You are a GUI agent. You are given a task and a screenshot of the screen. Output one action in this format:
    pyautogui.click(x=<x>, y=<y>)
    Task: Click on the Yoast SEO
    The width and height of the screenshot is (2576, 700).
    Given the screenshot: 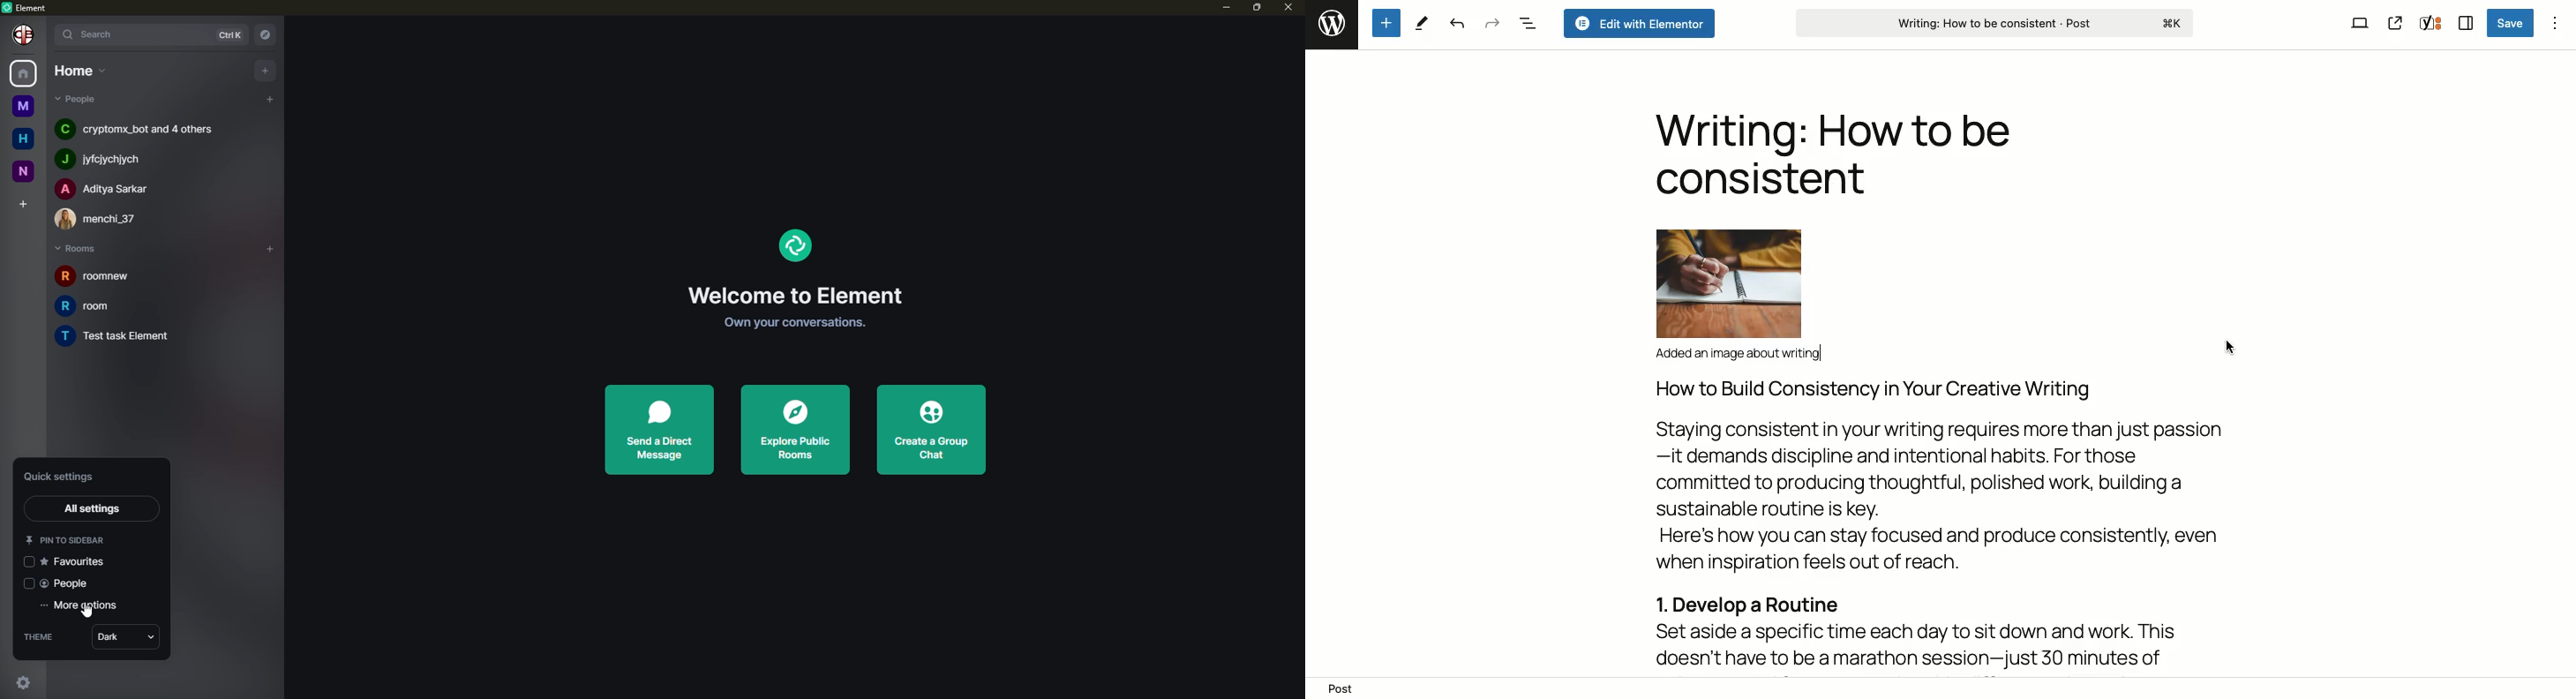 What is the action you would take?
    pyautogui.click(x=2430, y=25)
    